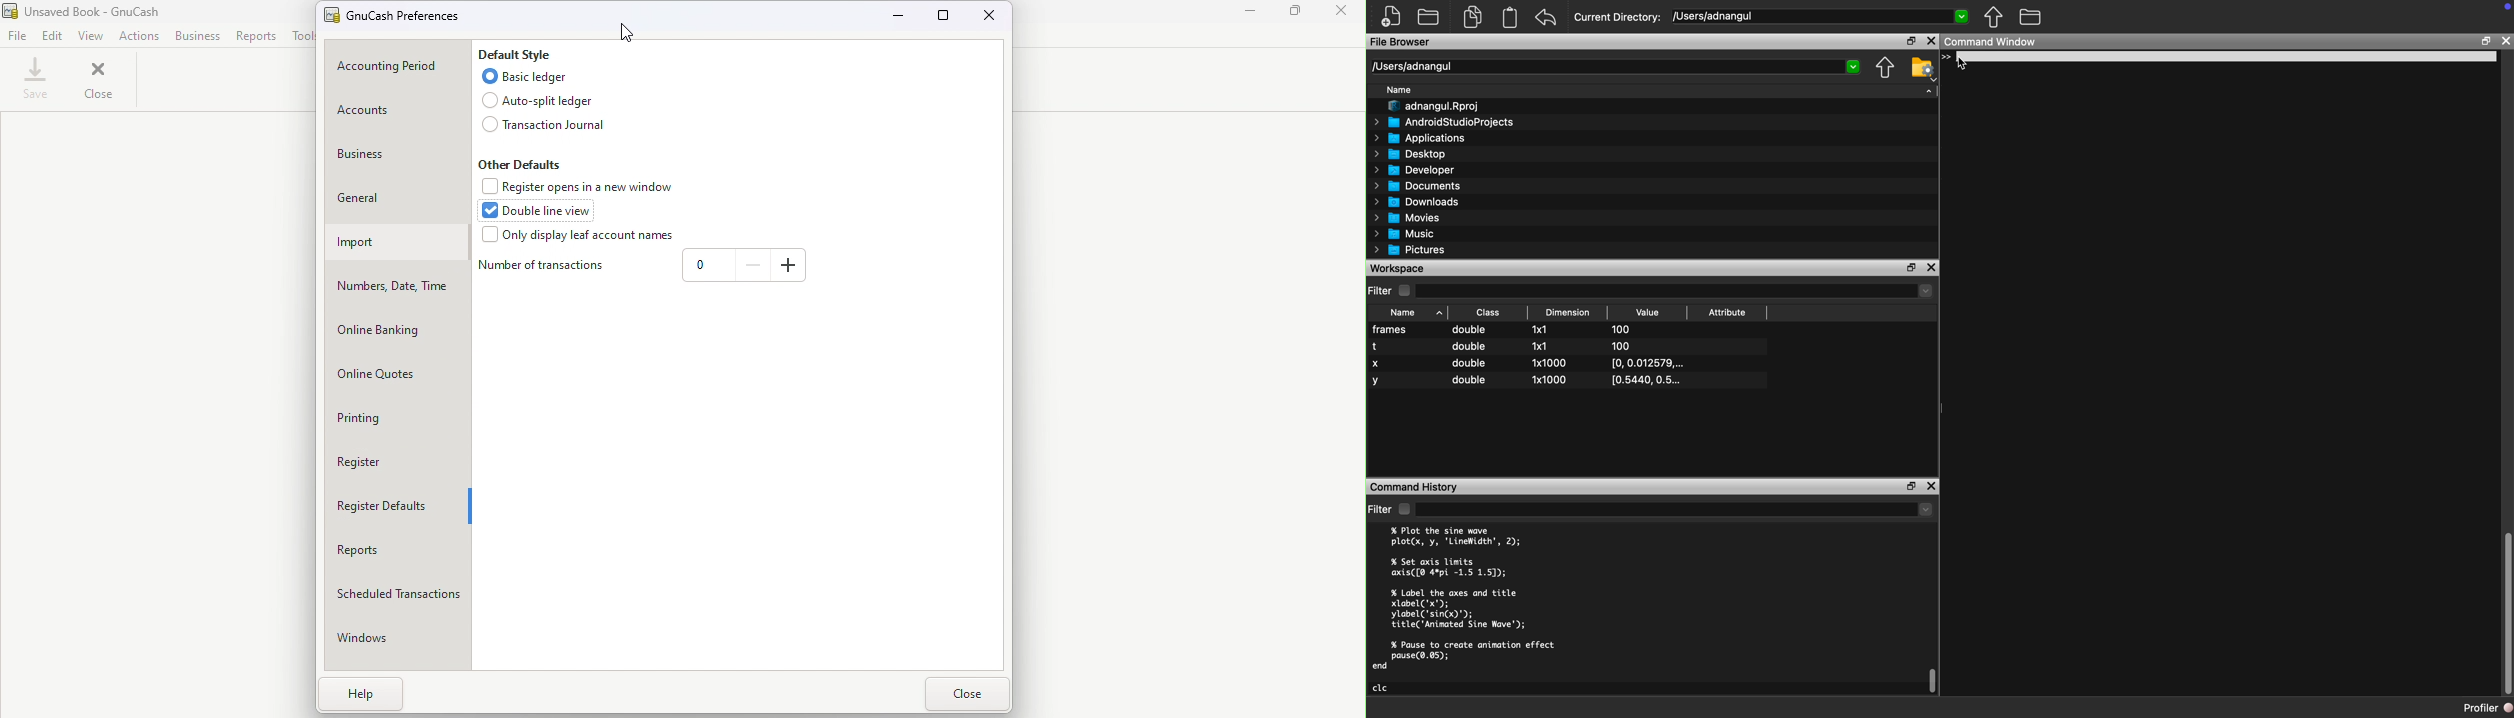  I want to click on Maximize, so click(946, 19).